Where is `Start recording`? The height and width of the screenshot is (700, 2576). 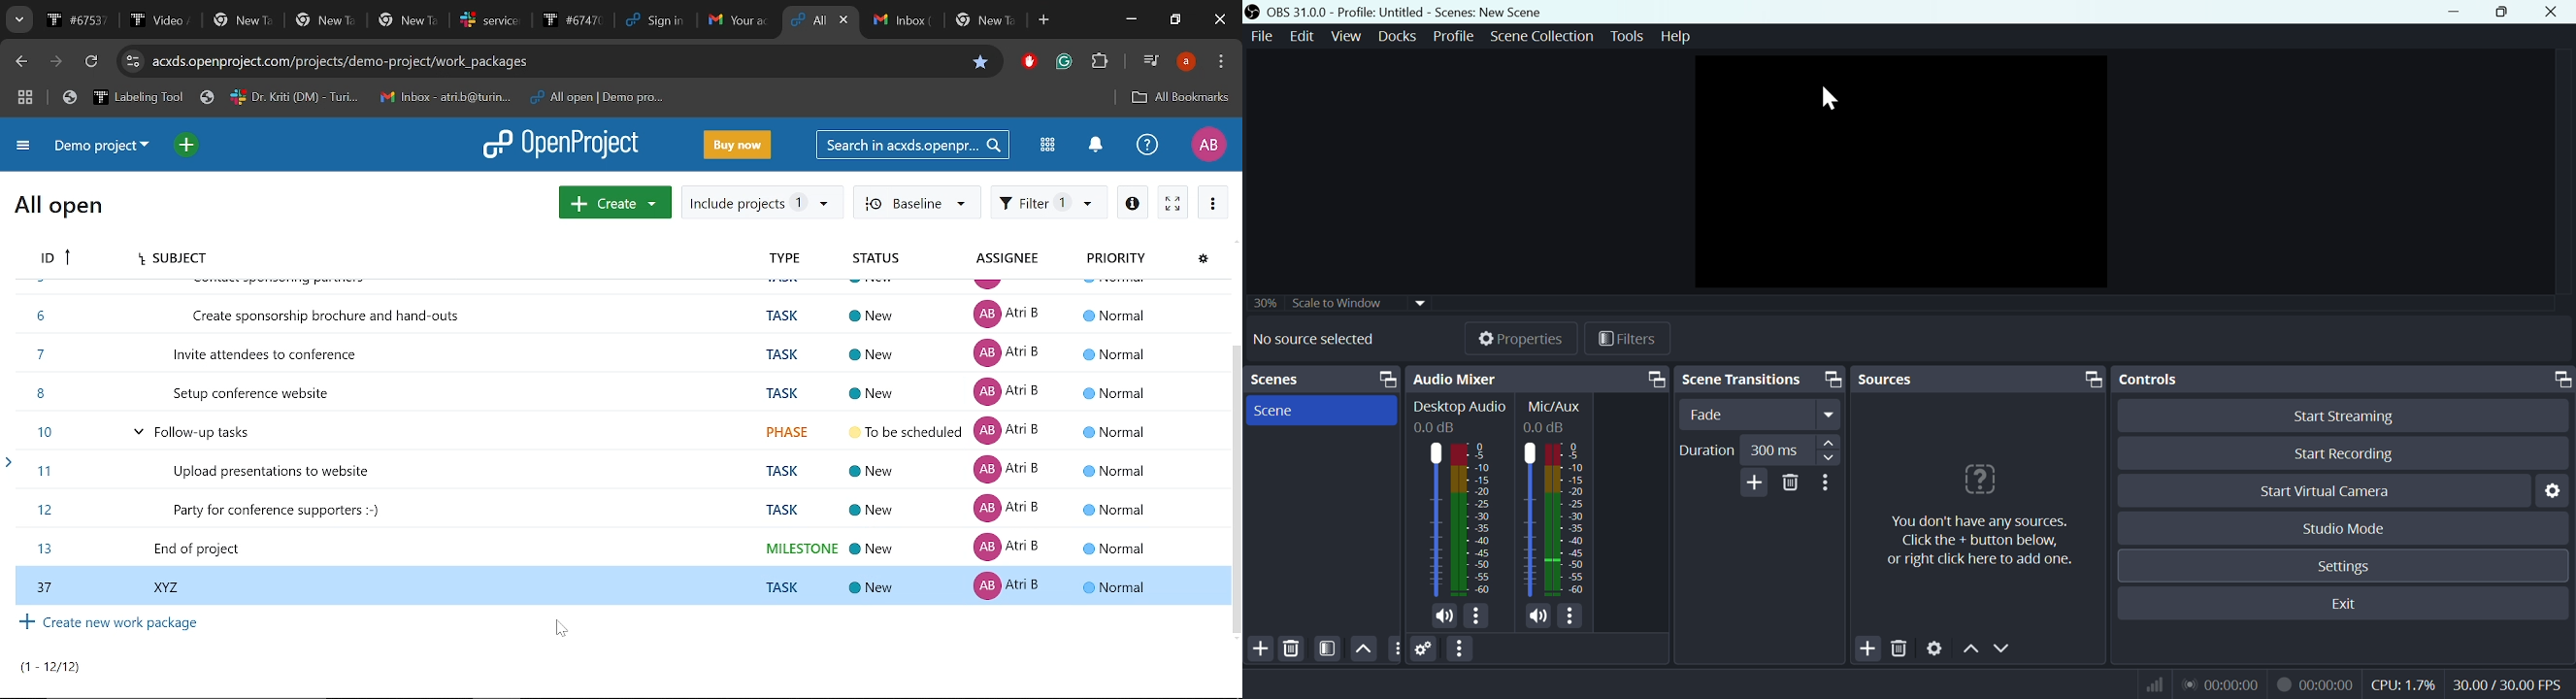
Start recording is located at coordinates (2334, 456).